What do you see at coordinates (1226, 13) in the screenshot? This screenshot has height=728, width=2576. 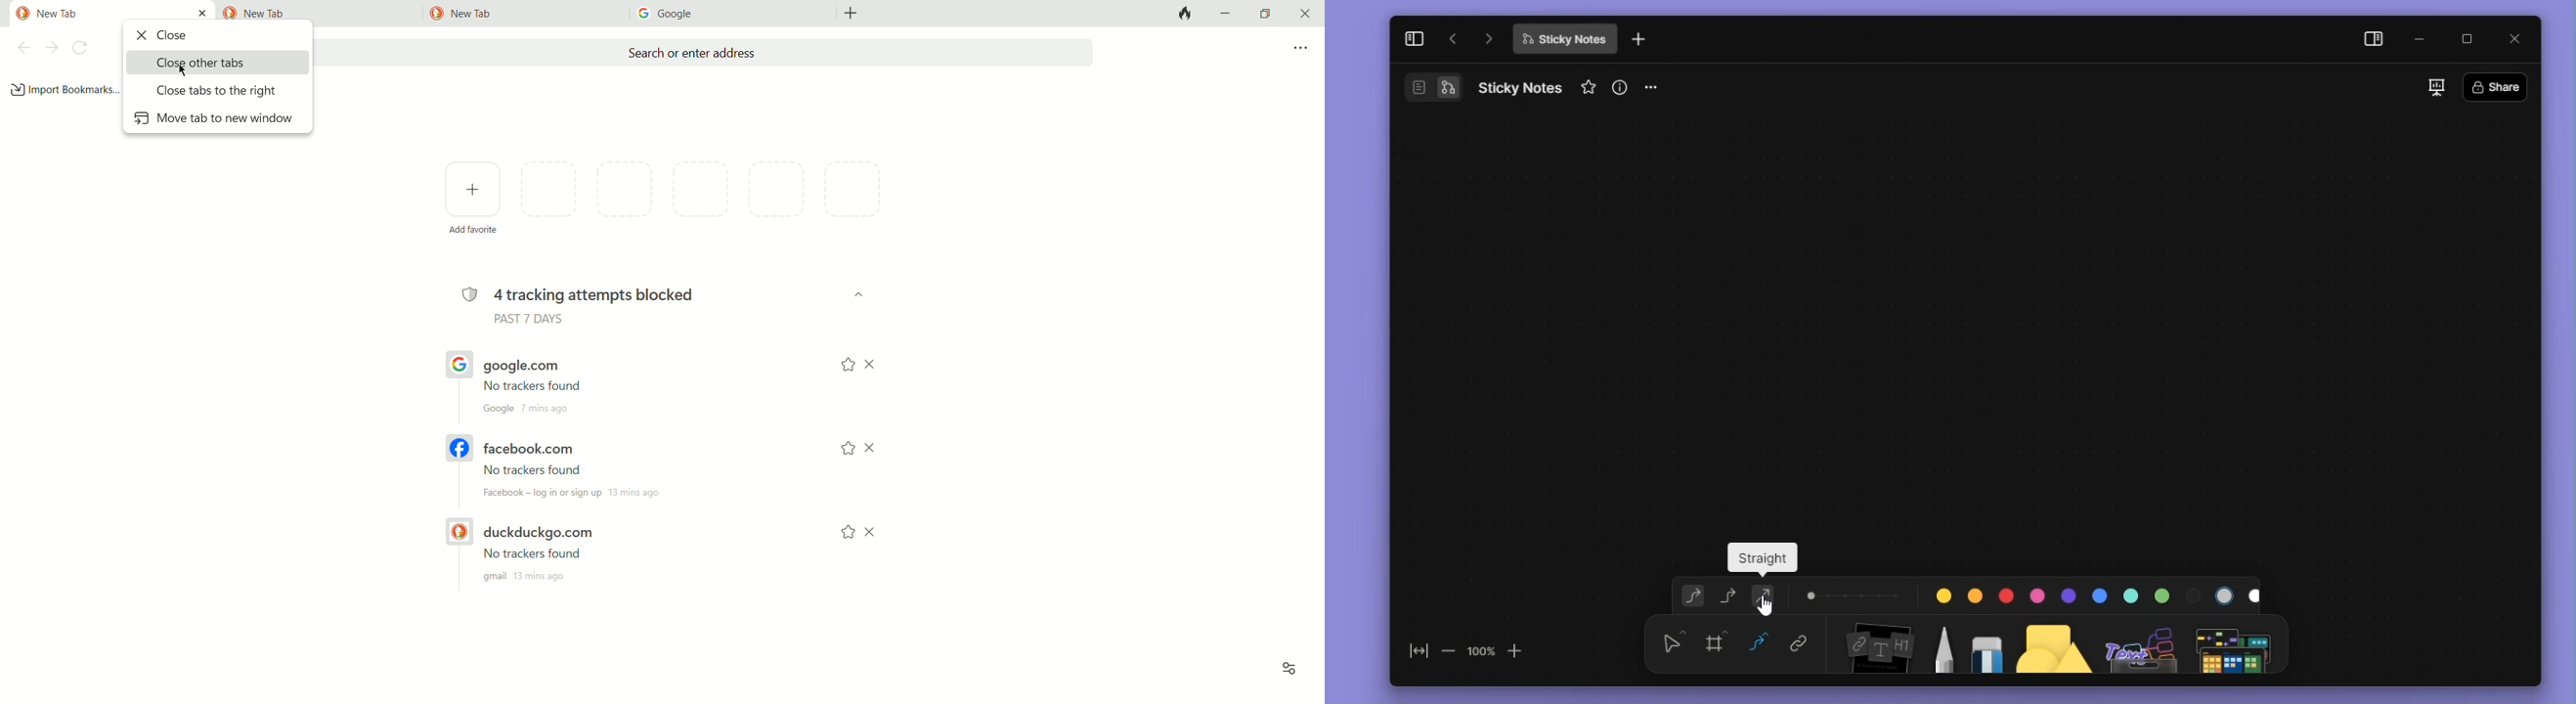 I see `minimize` at bounding box center [1226, 13].